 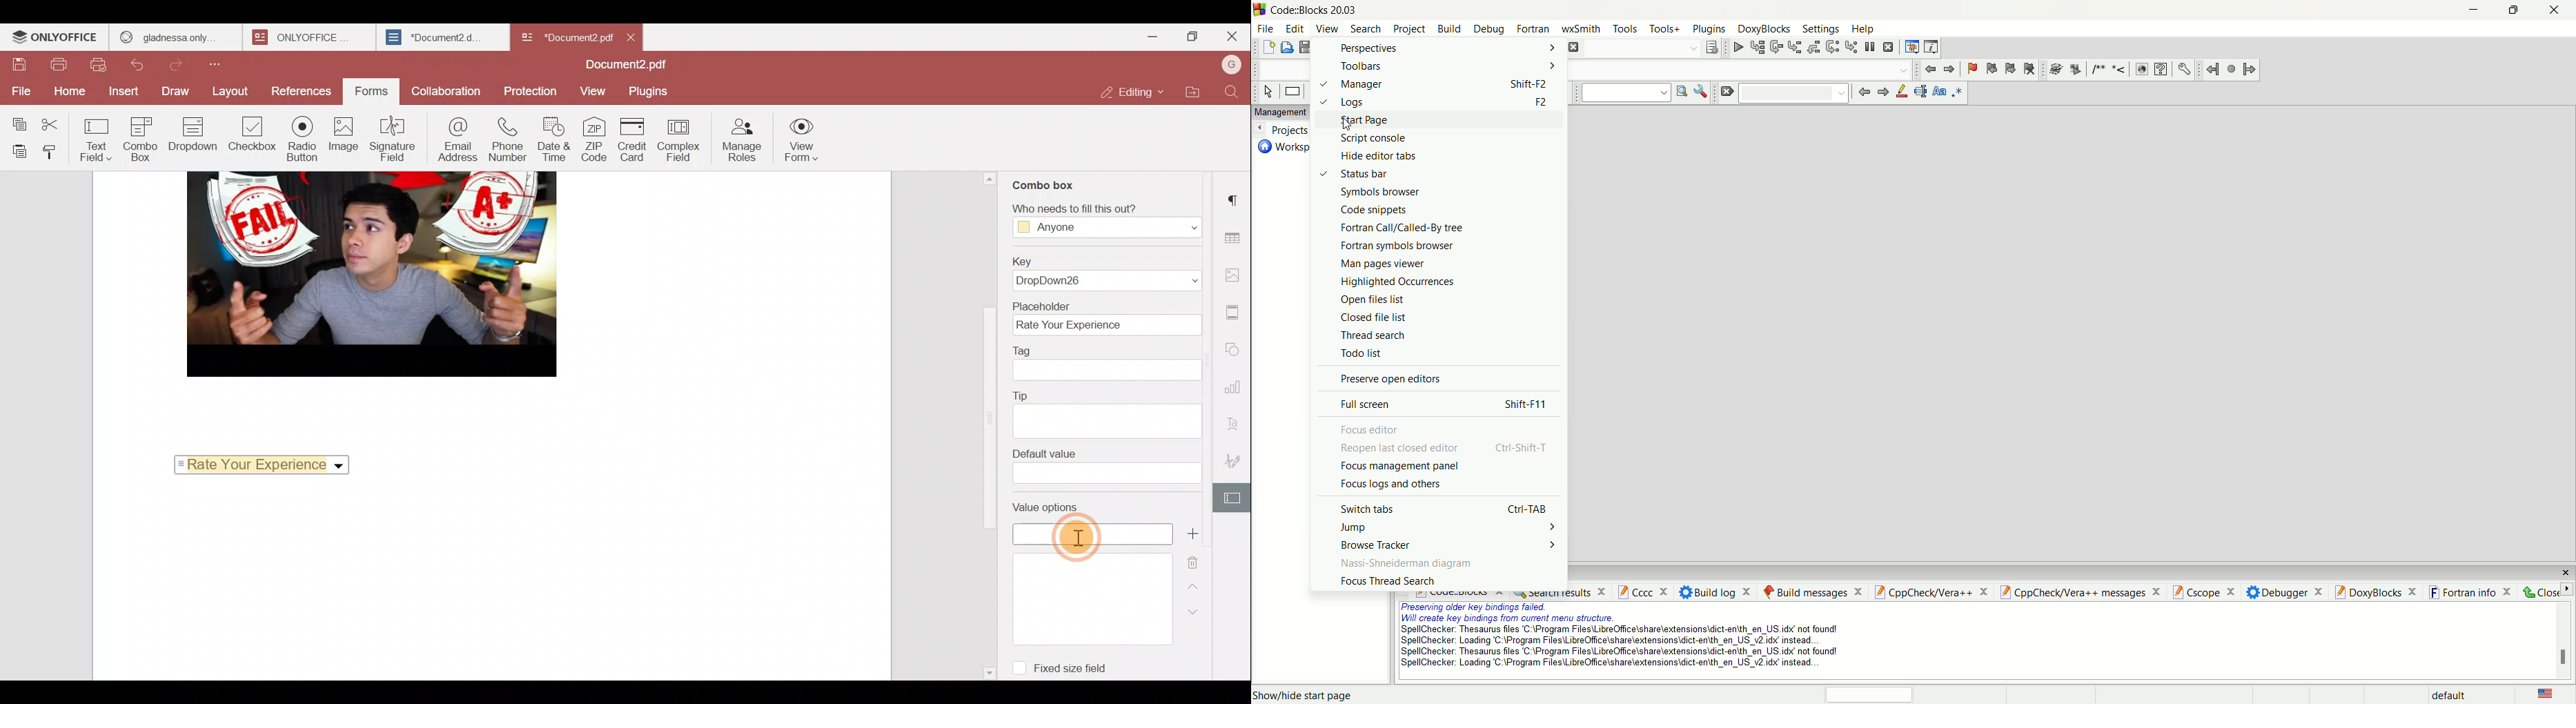 I want to click on todo list, so click(x=1358, y=353).